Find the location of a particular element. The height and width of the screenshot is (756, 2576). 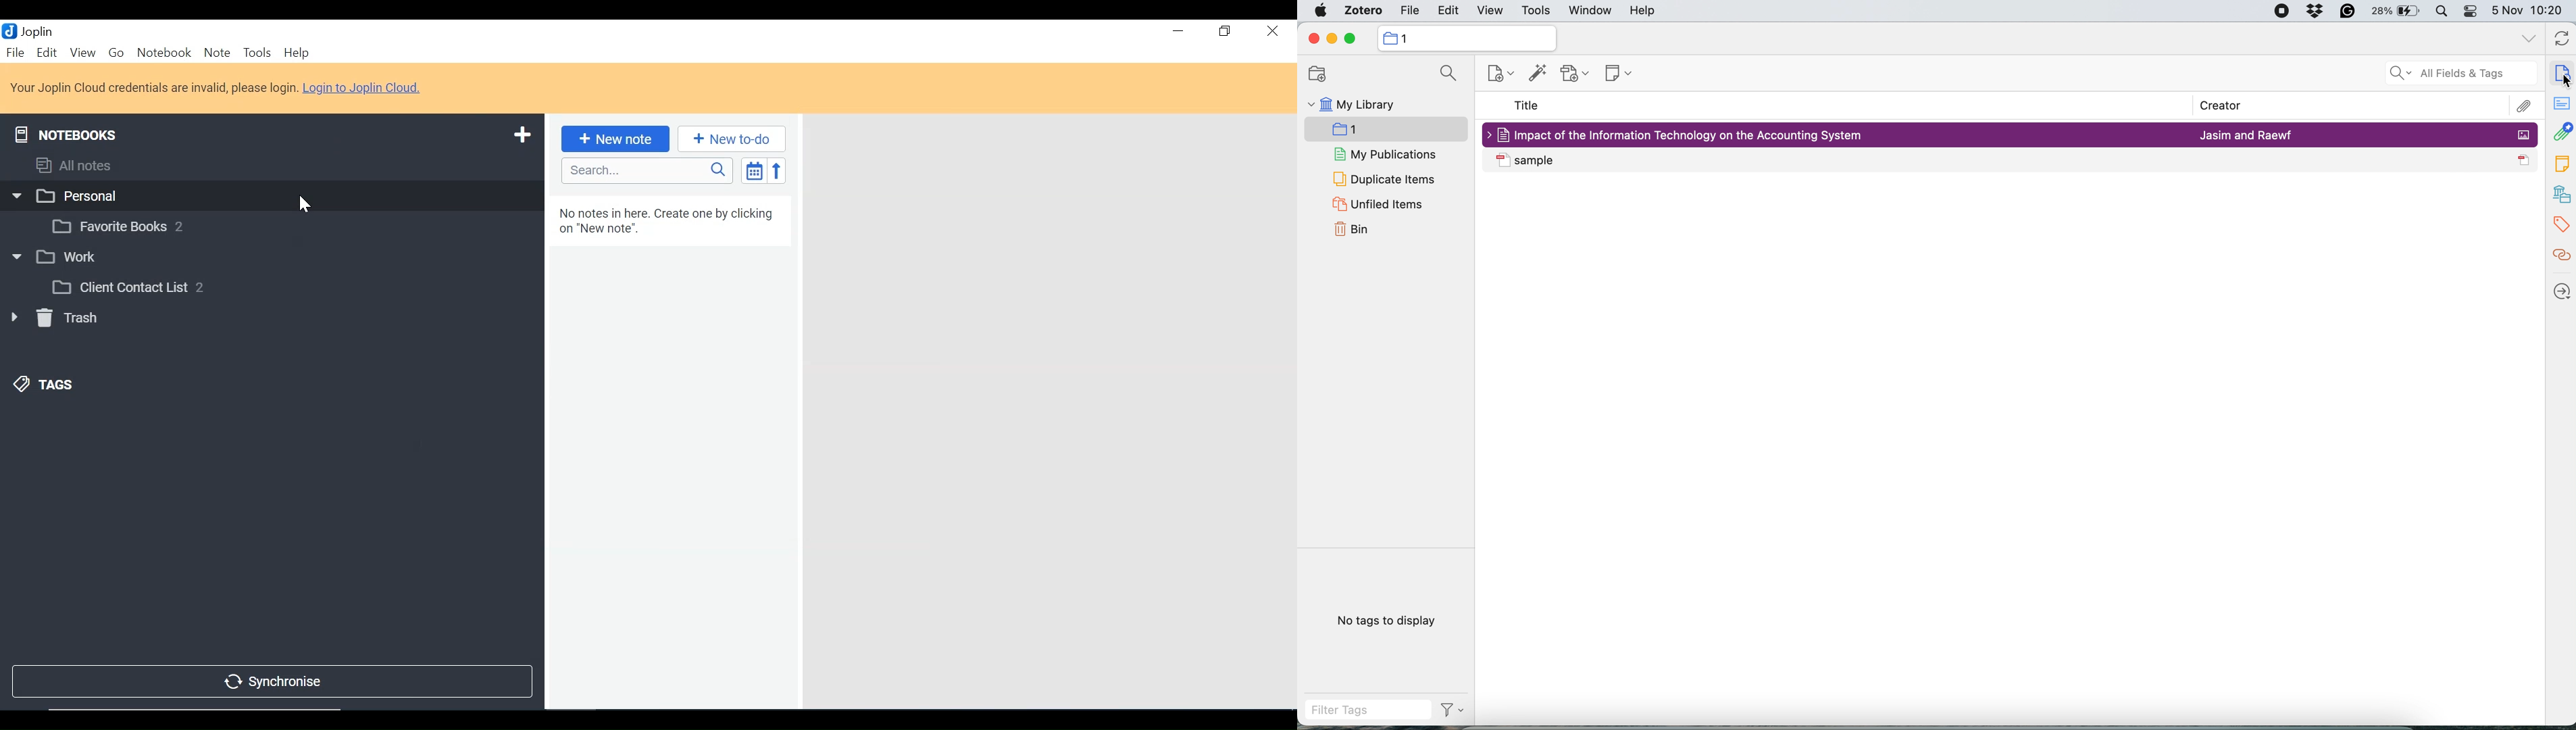

spotlight search is located at coordinates (2445, 12).